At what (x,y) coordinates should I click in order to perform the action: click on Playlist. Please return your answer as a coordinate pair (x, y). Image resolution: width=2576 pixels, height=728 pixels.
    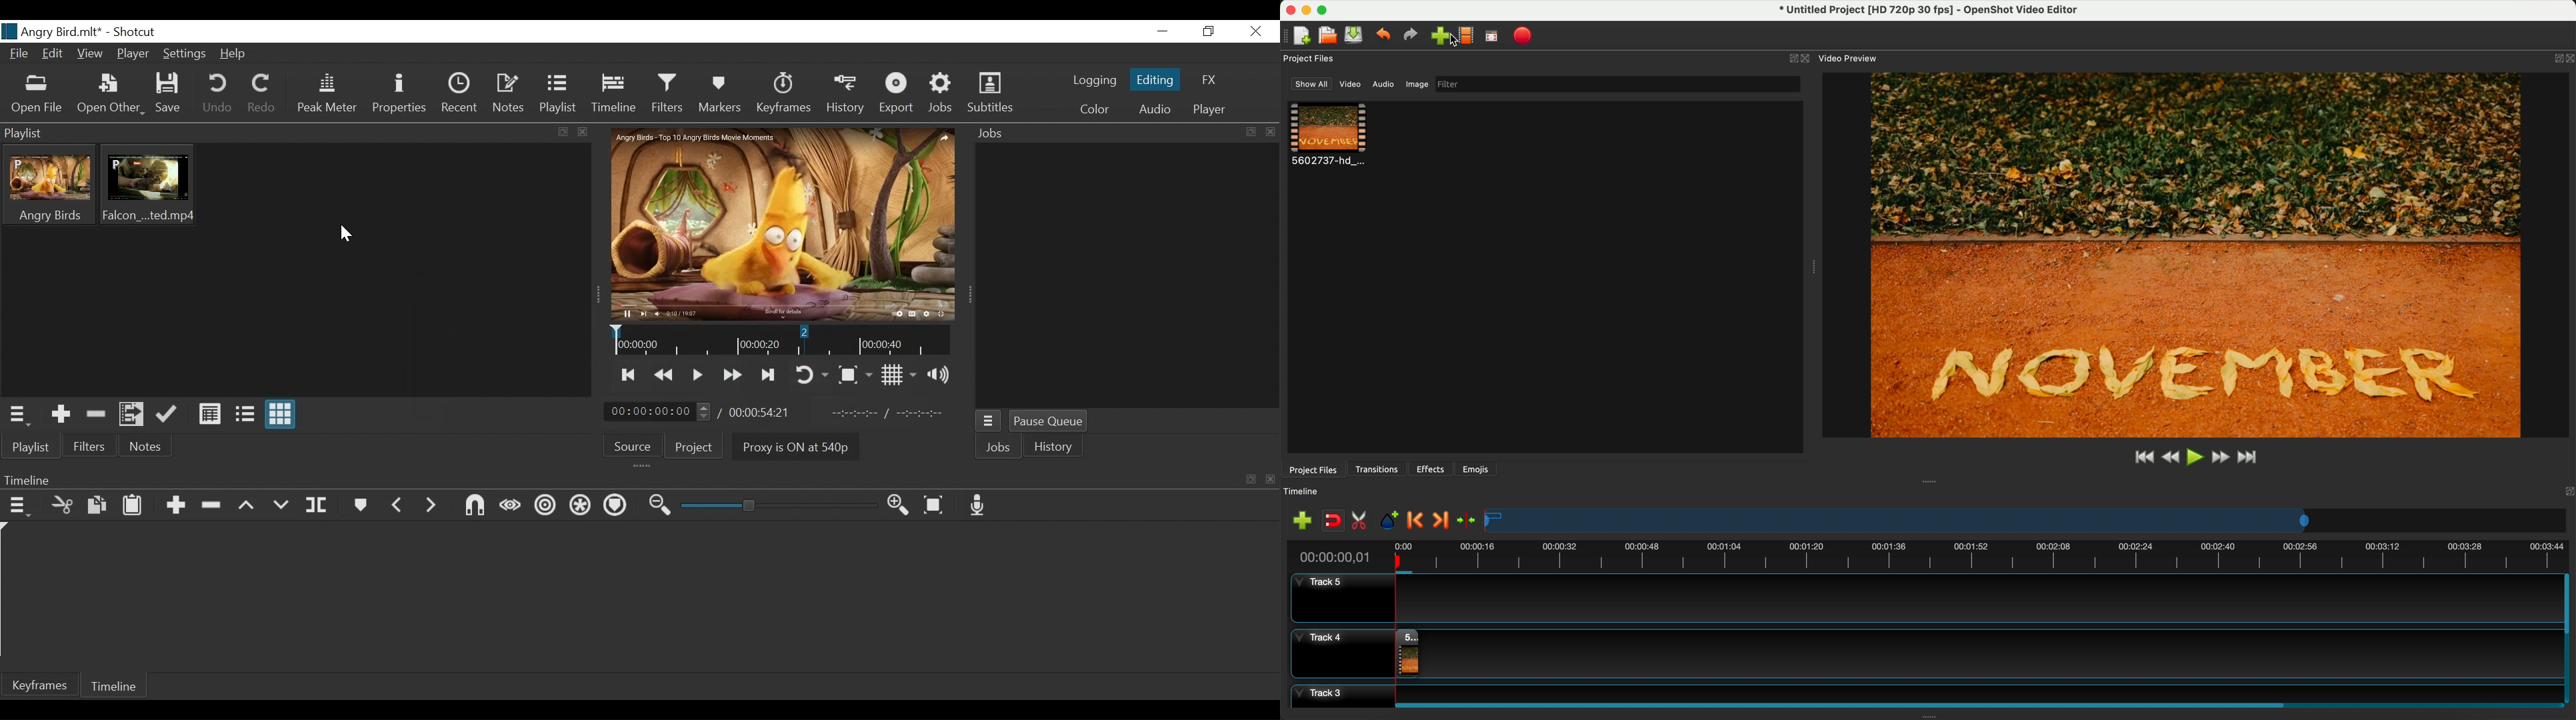
    Looking at the image, I should click on (559, 93).